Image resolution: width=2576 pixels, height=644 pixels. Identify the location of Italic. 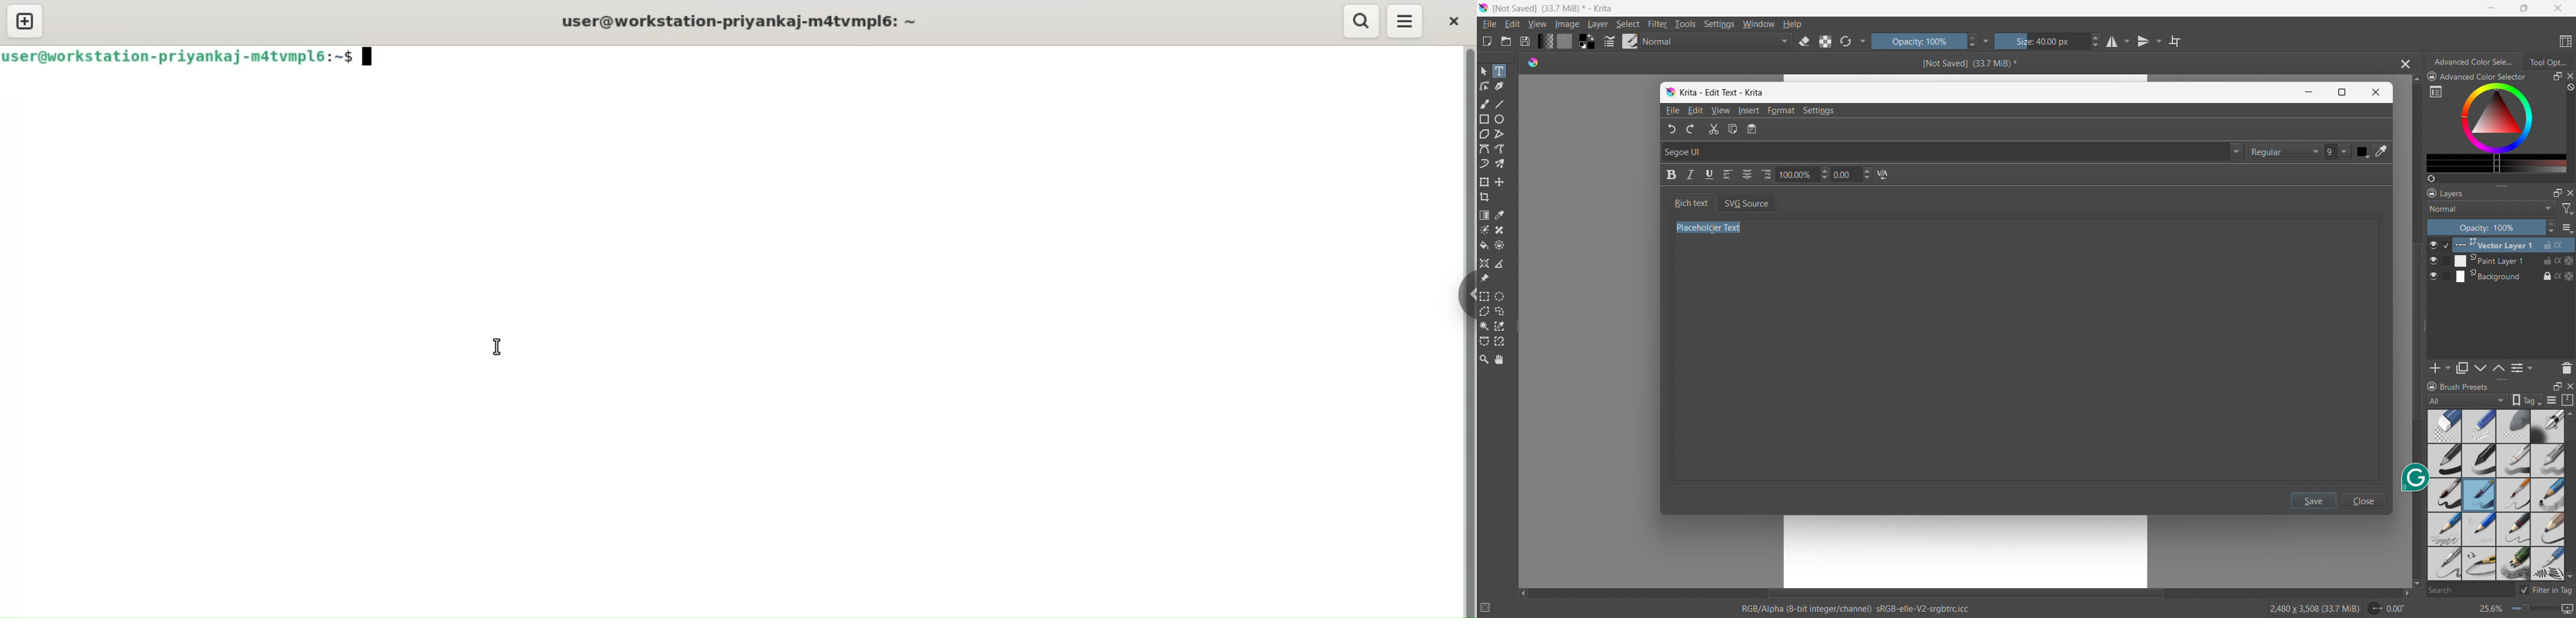
(1690, 175).